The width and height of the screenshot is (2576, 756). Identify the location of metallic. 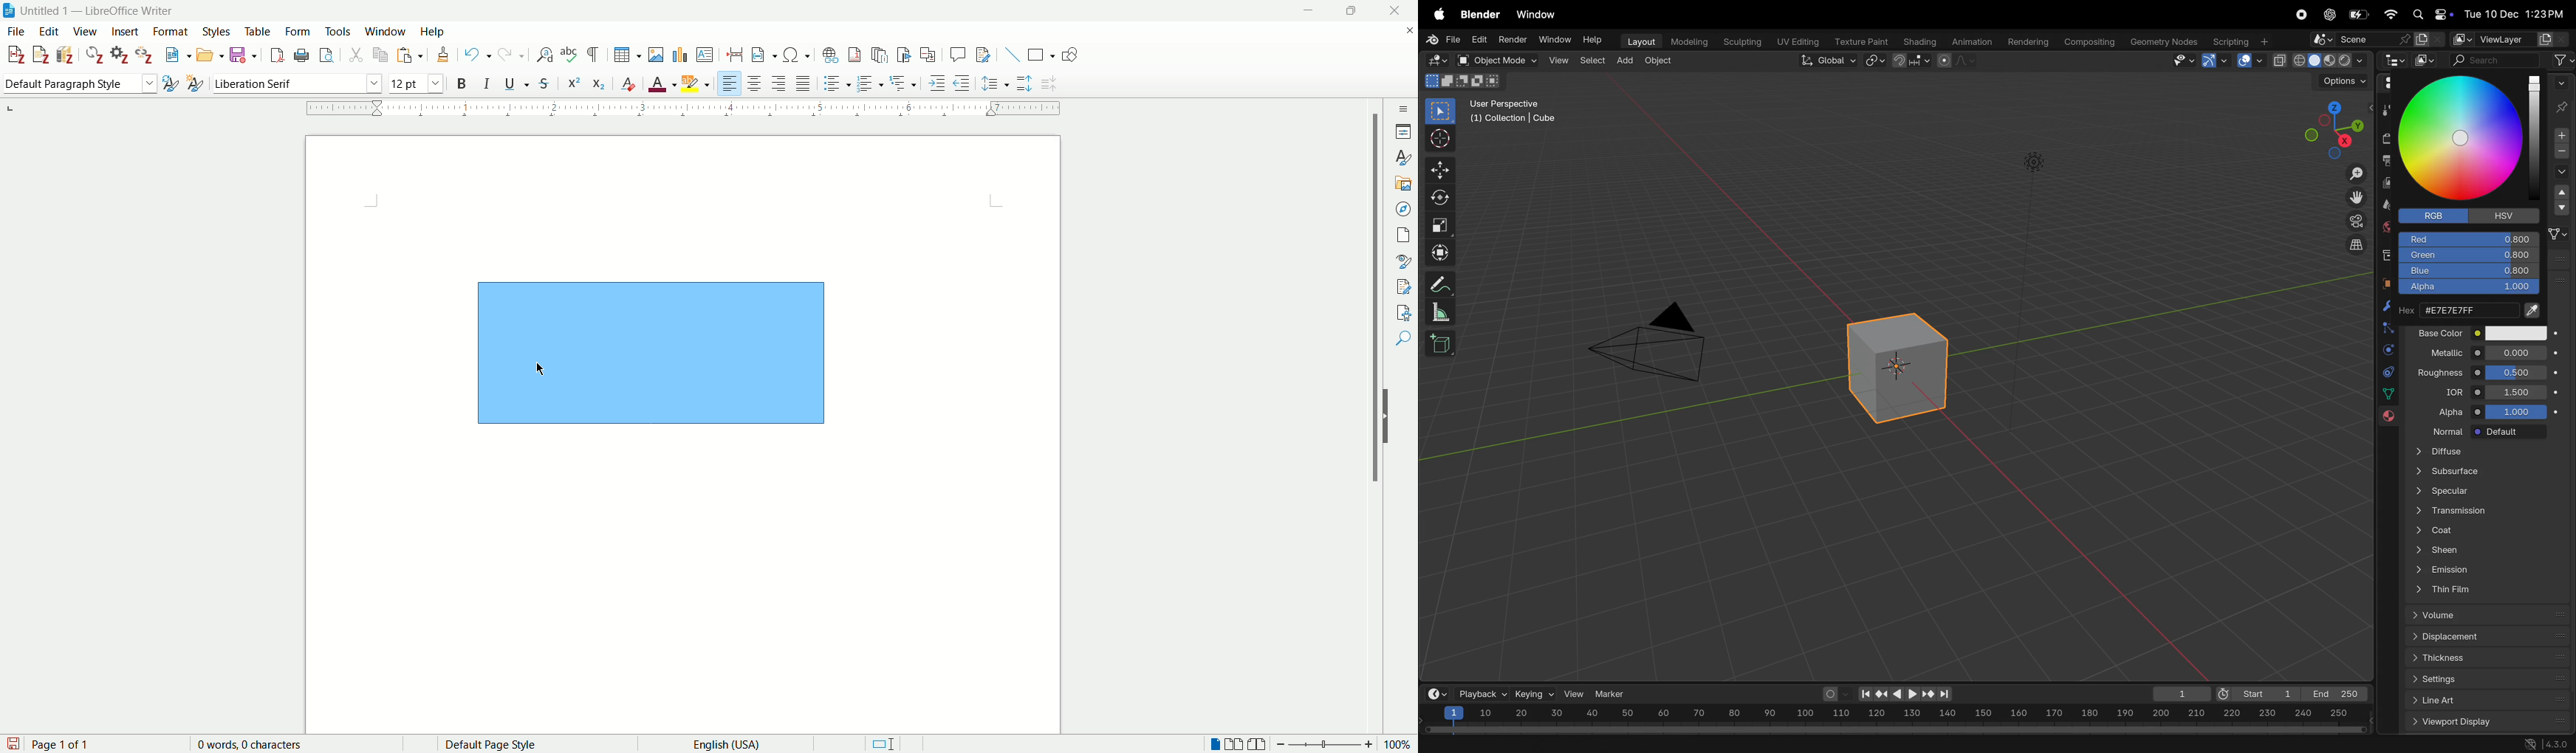
(2438, 351).